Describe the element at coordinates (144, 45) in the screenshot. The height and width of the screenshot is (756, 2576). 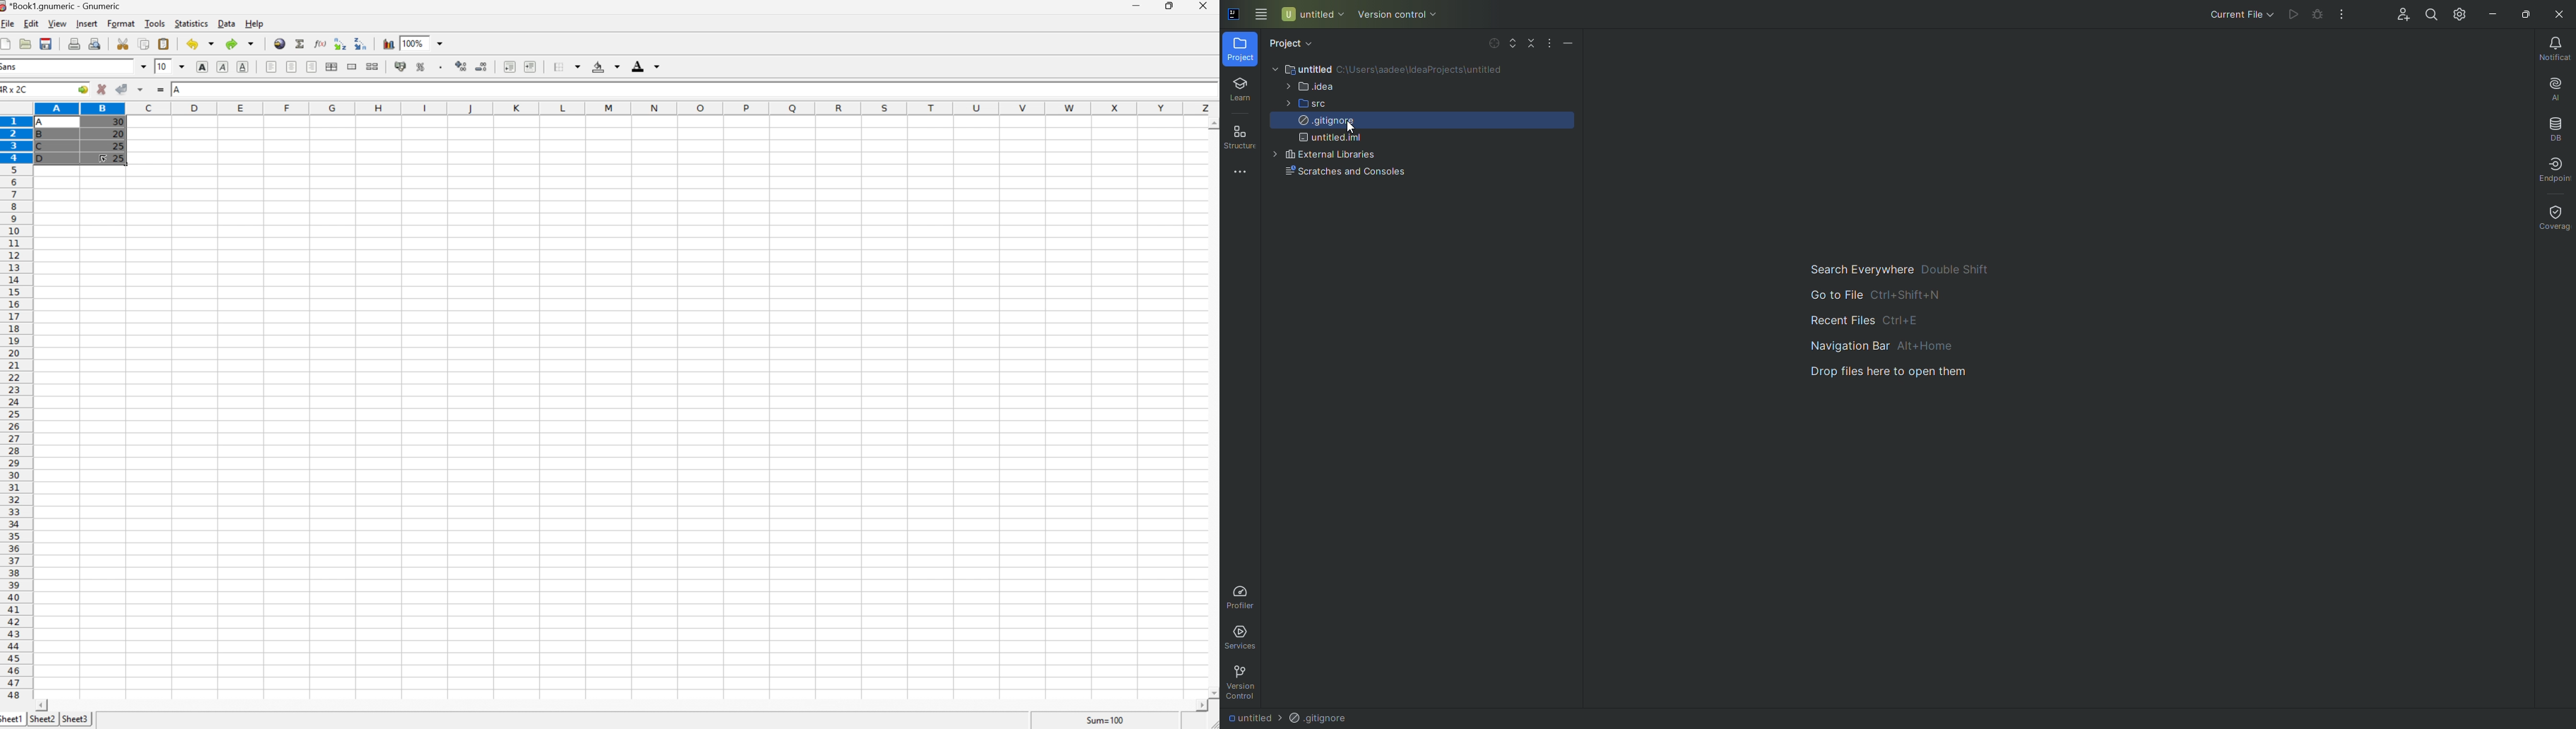
I see `Copy the selection` at that location.